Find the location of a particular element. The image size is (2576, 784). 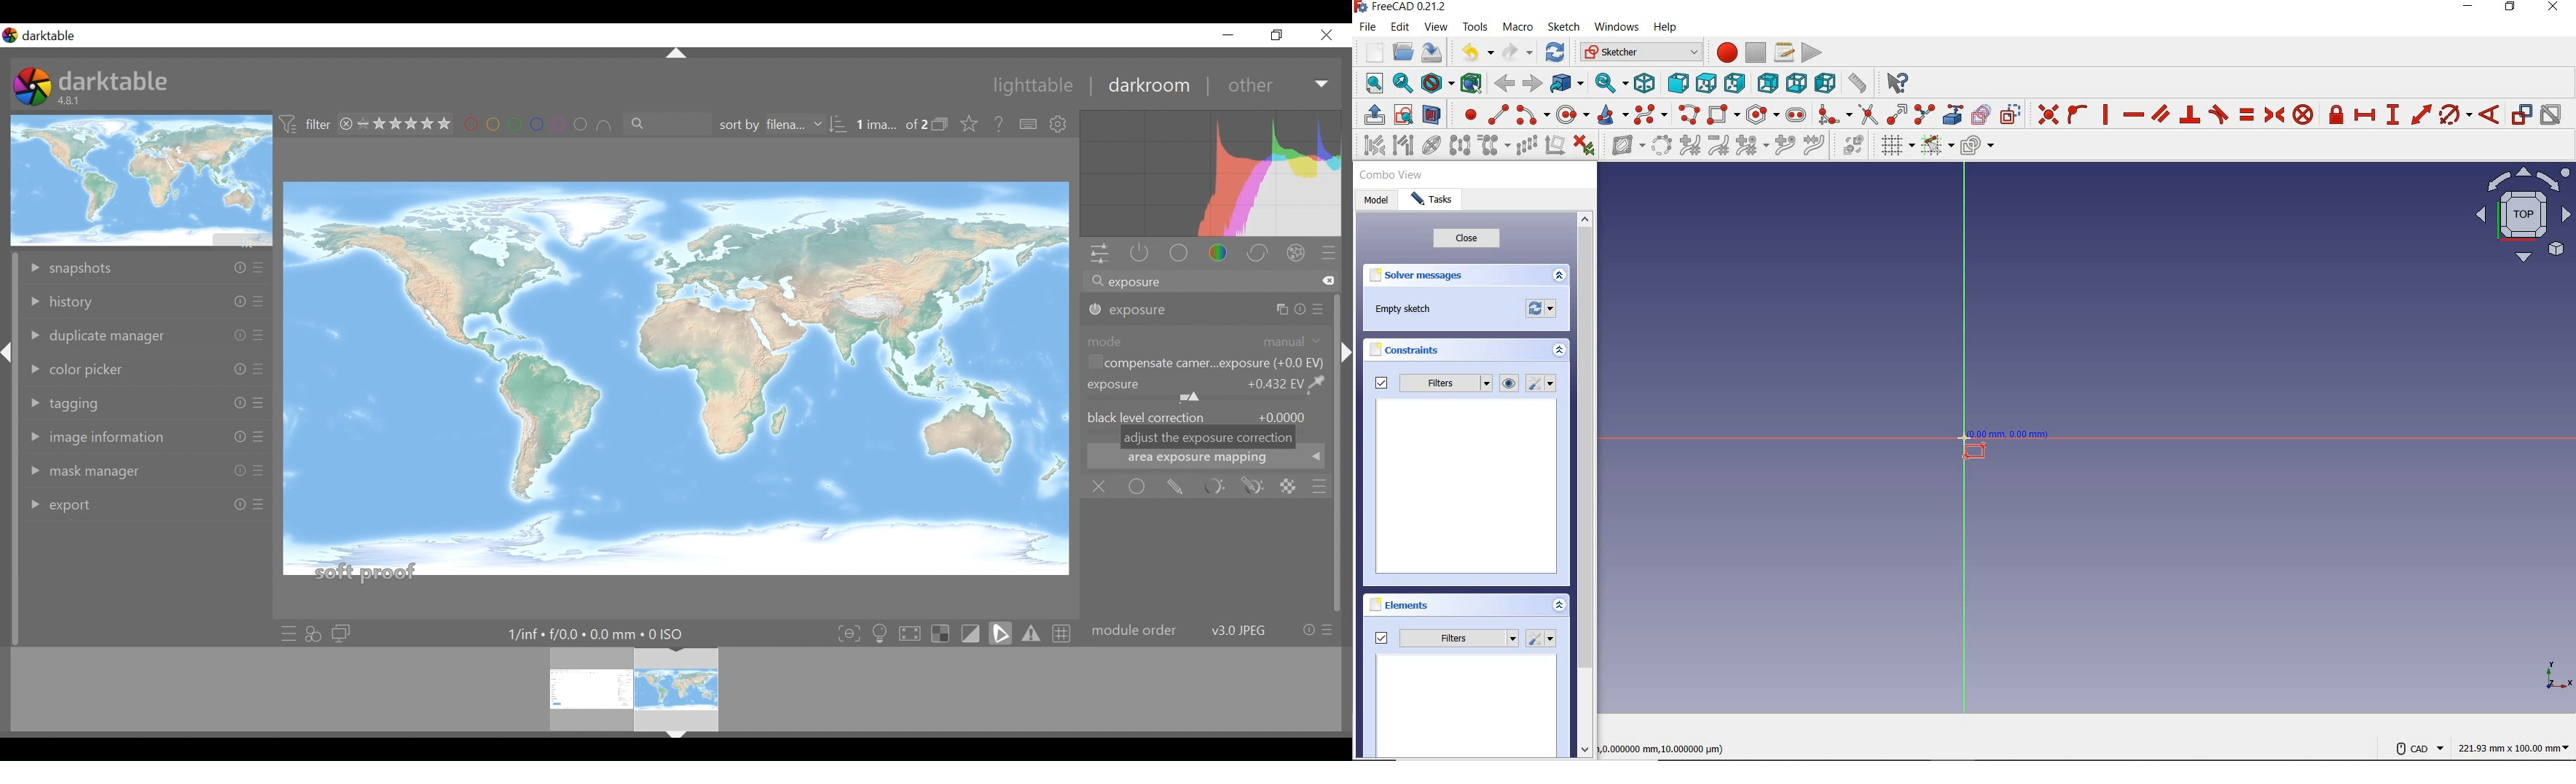

toggle guide lines is located at coordinates (1063, 632).